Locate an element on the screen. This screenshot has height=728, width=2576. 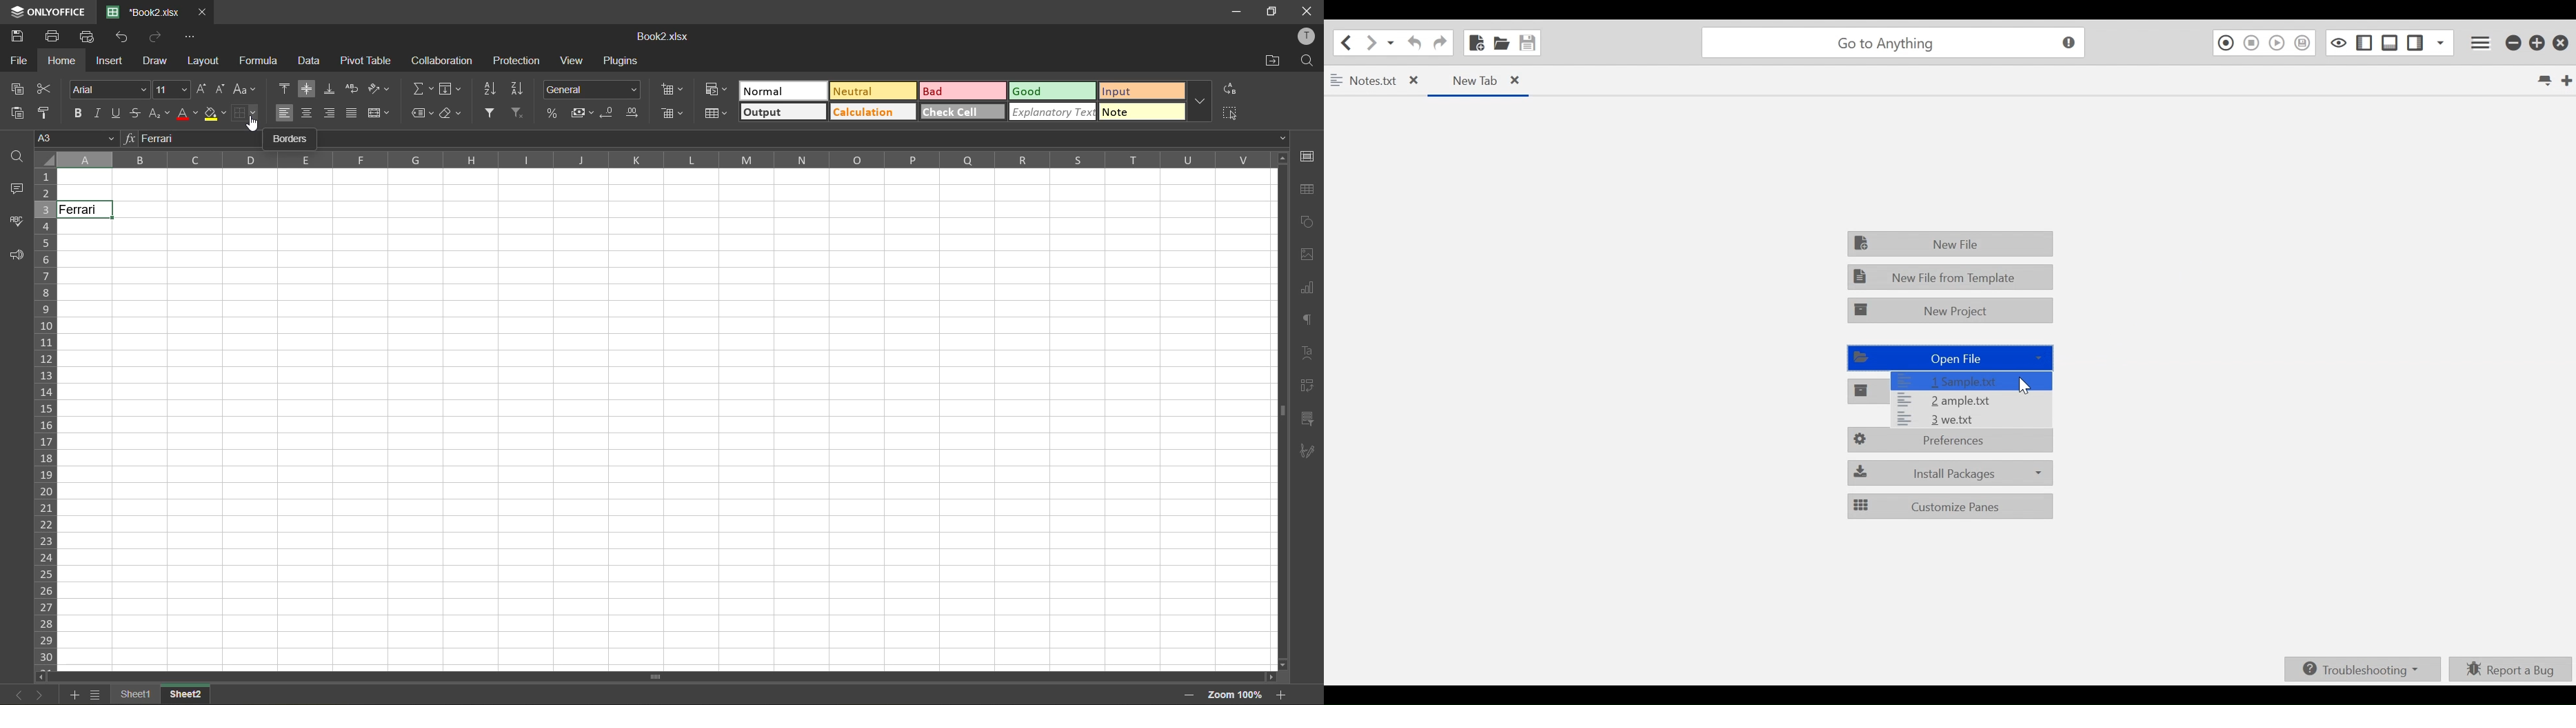
percent is located at coordinates (554, 112).